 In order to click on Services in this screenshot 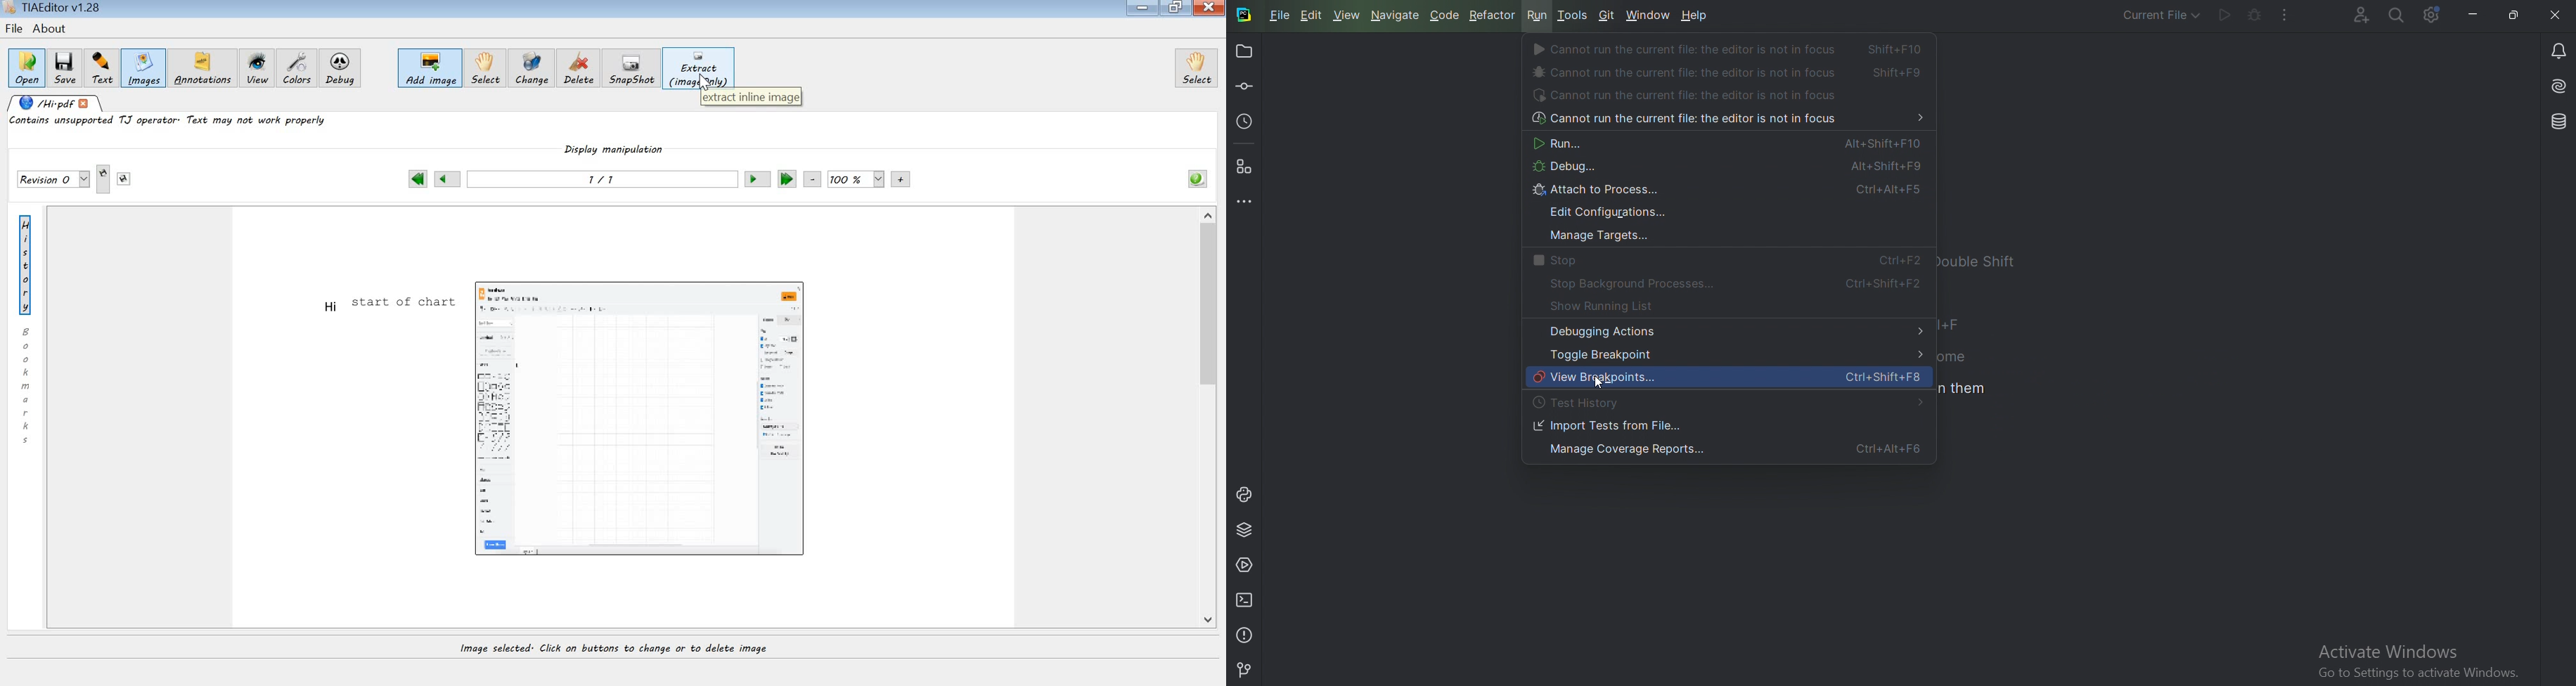, I will do `click(1245, 567)`.